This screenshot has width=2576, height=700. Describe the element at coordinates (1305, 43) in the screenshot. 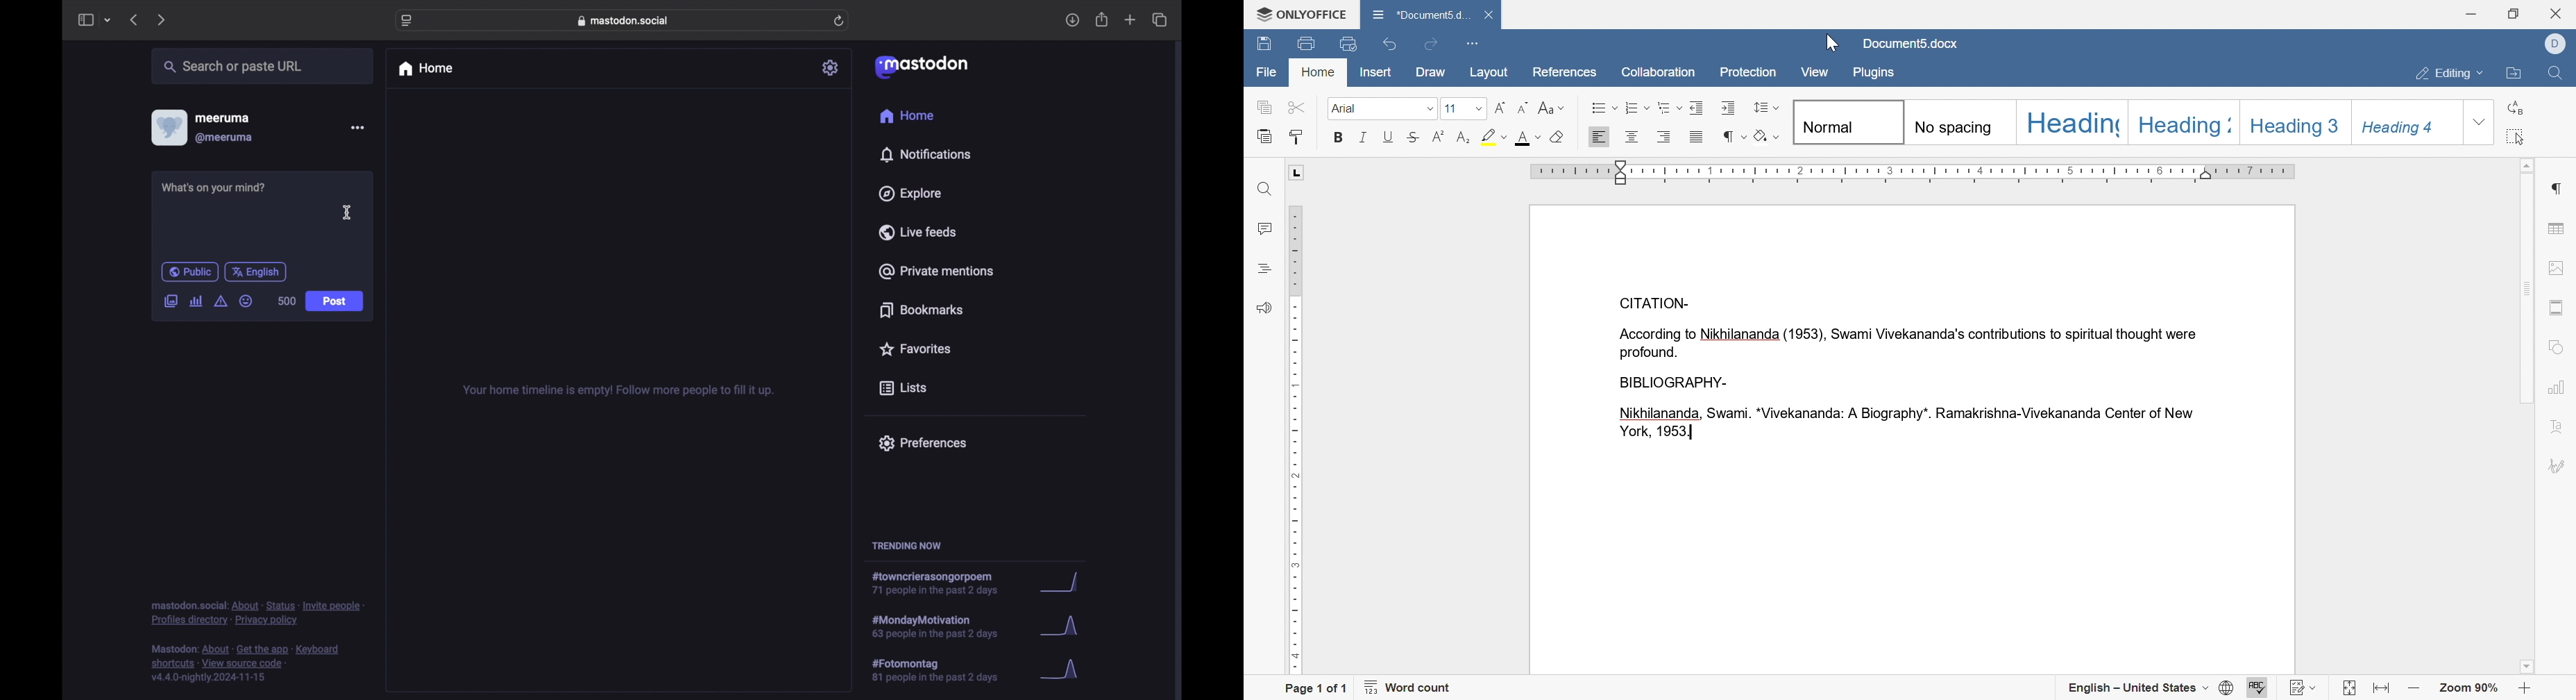

I see `print` at that location.